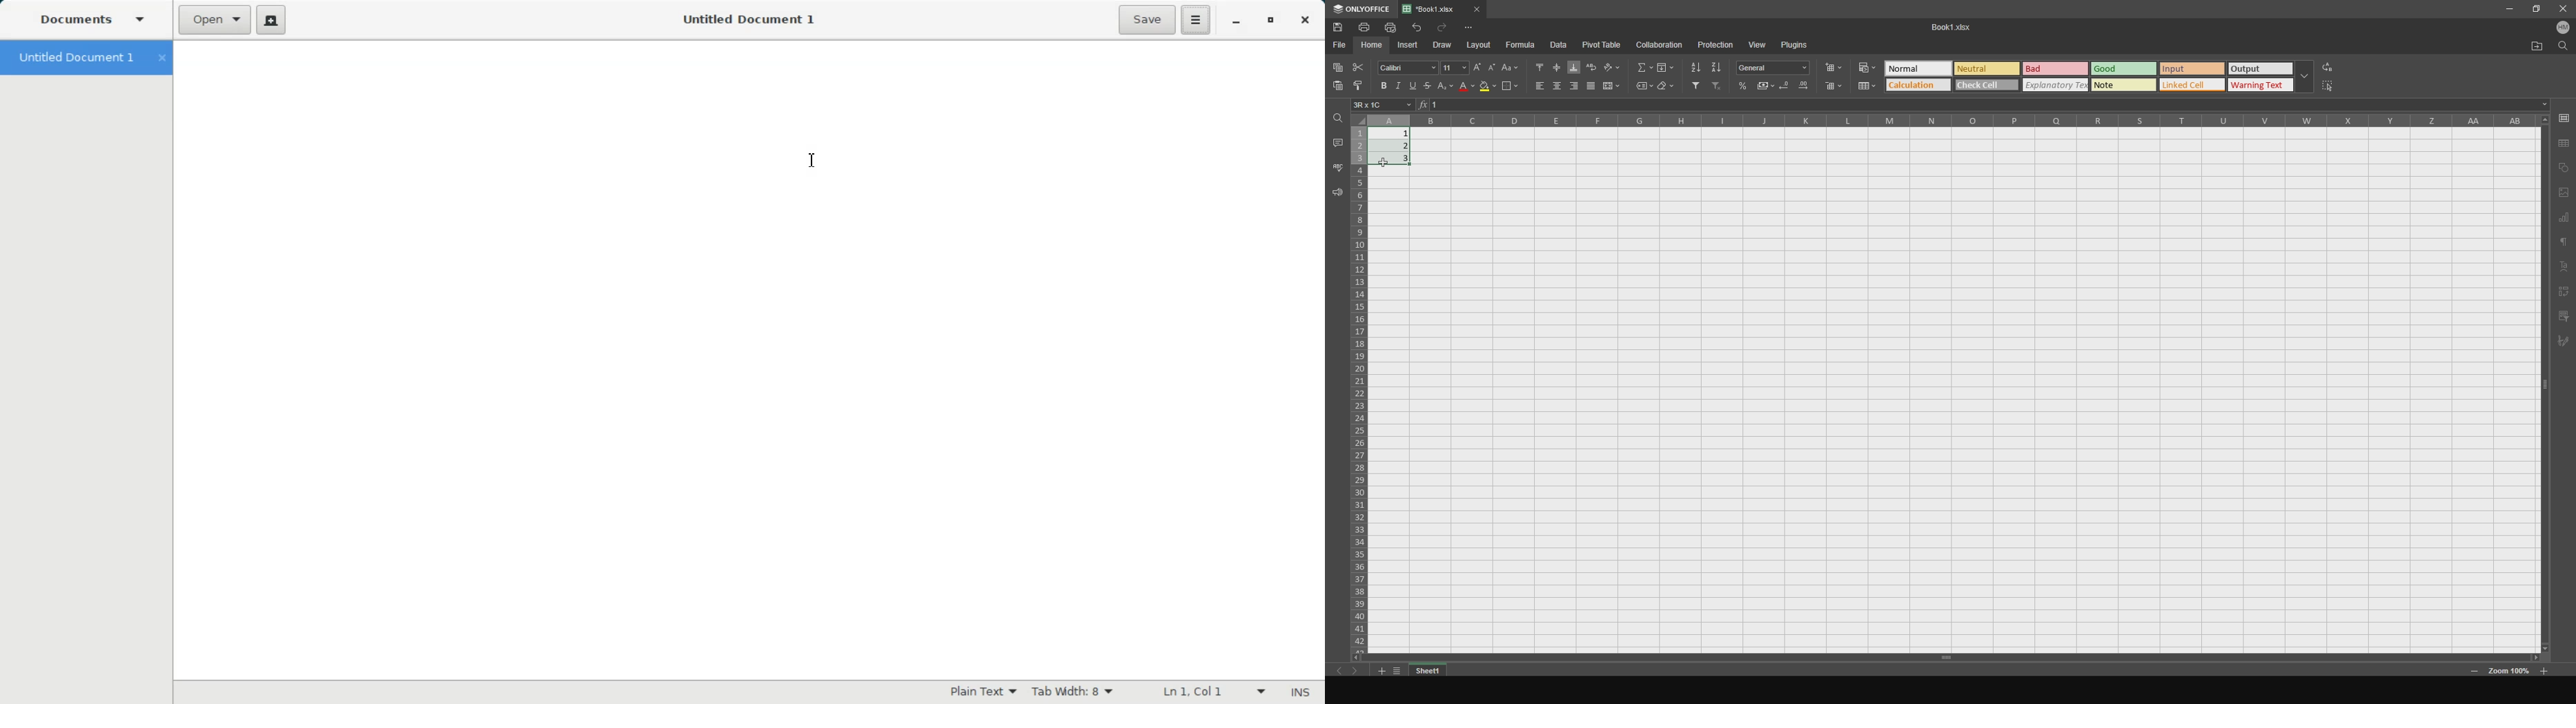 This screenshot has height=728, width=2576. Describe the element at coordinates (1476, 67) in the screenshot. I see `increment font size` at that location.